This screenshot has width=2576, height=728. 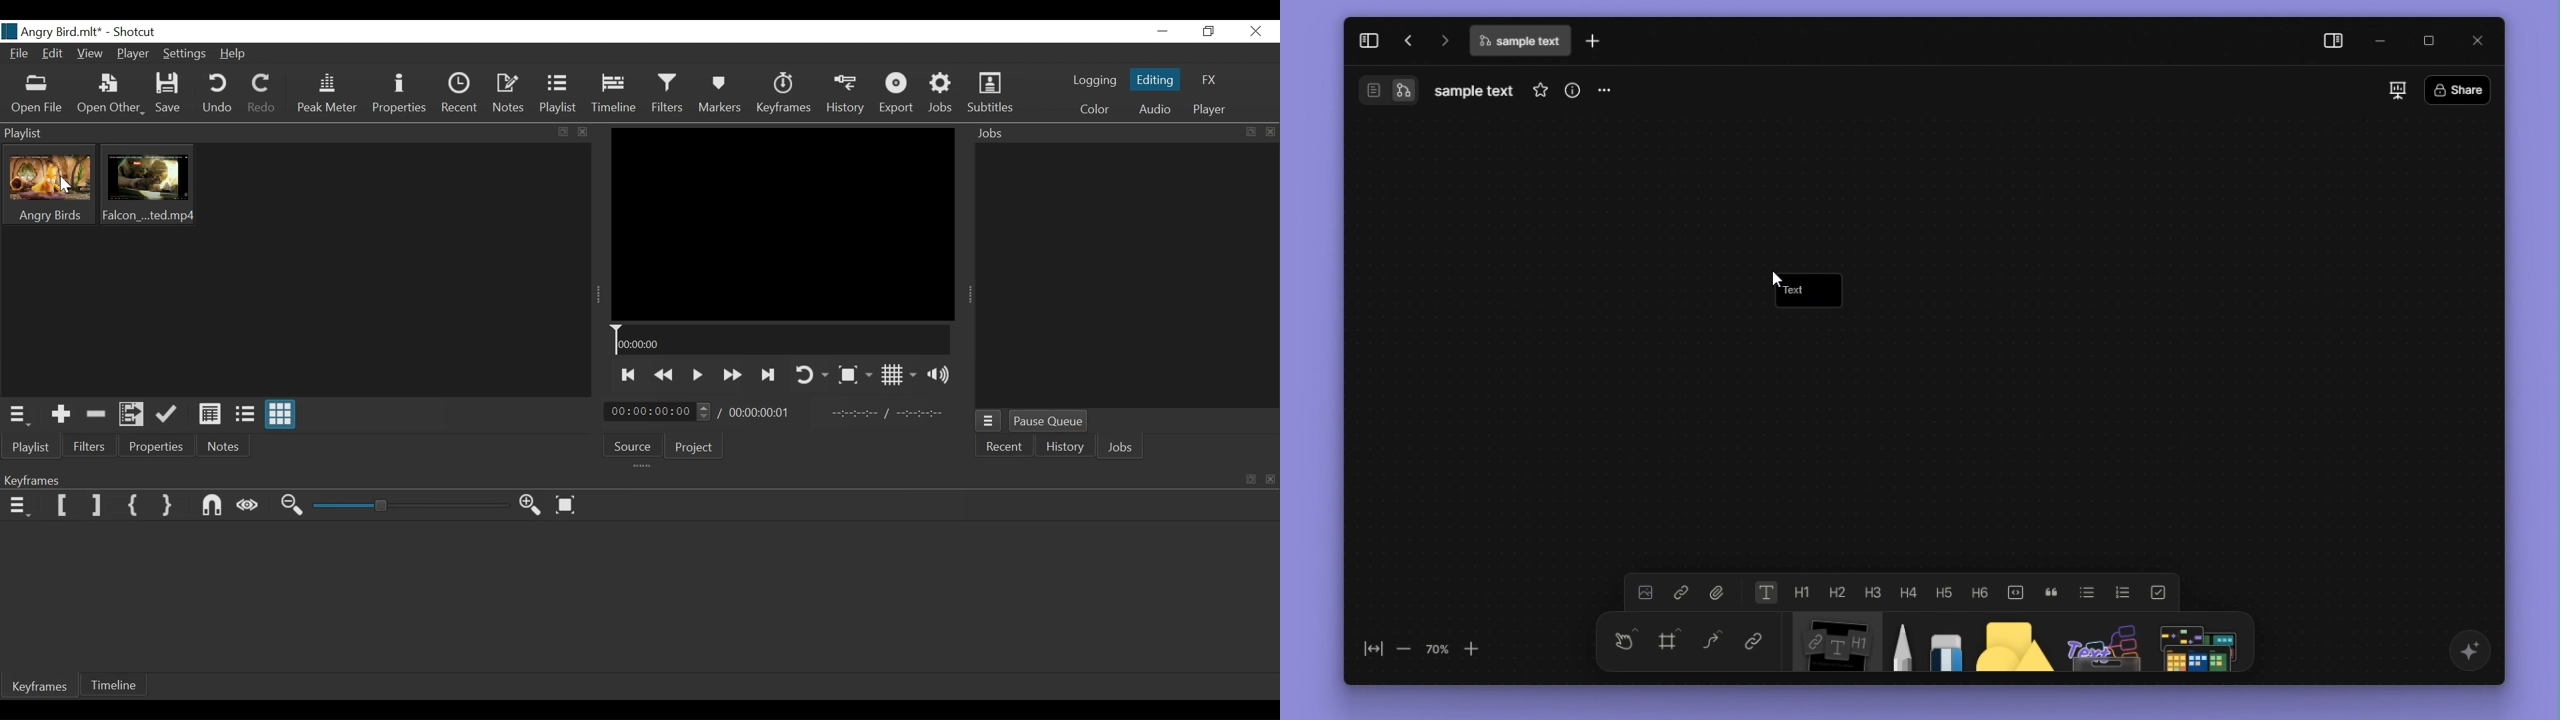 What do you see at coordinates (97, 506) in the screenshot?
I see `Set Filter last` at bounding box center [97, 506].